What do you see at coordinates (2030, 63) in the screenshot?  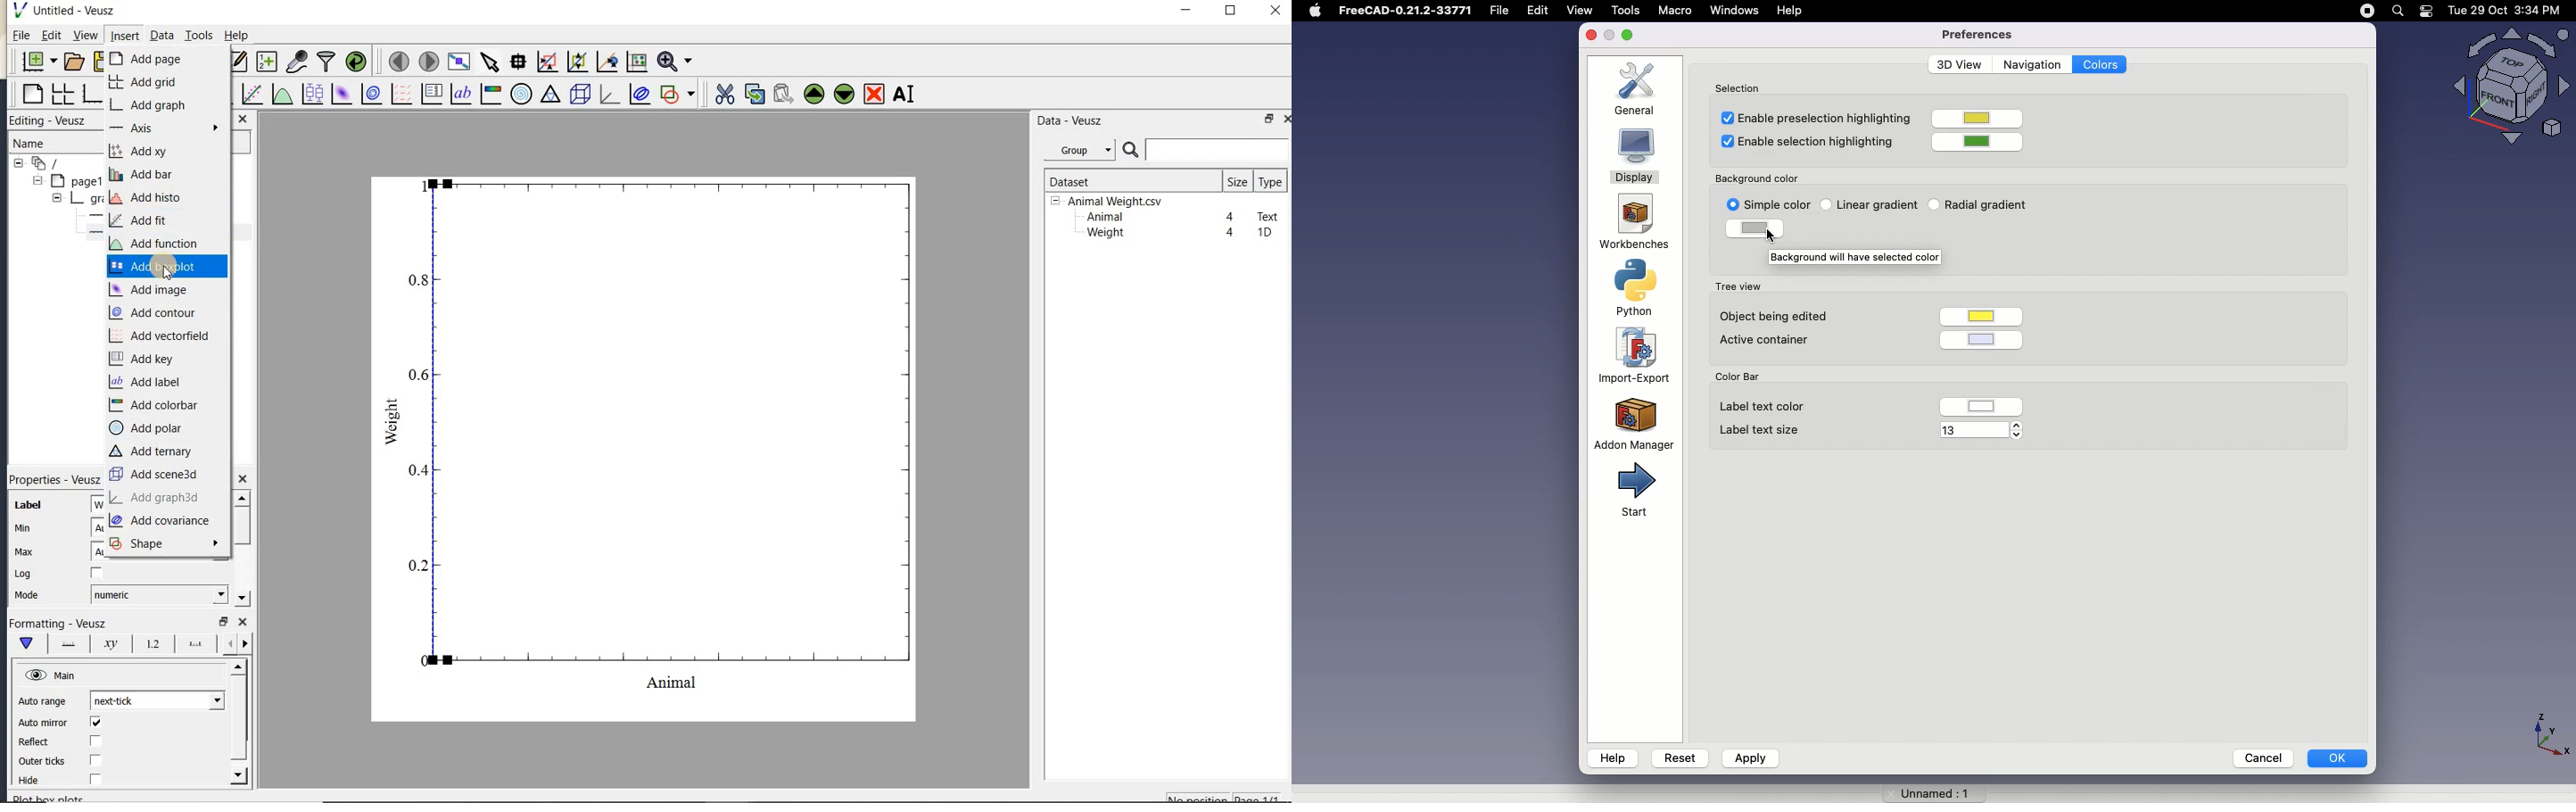 I see `Navigation |` at bounding box center [2030, 63].